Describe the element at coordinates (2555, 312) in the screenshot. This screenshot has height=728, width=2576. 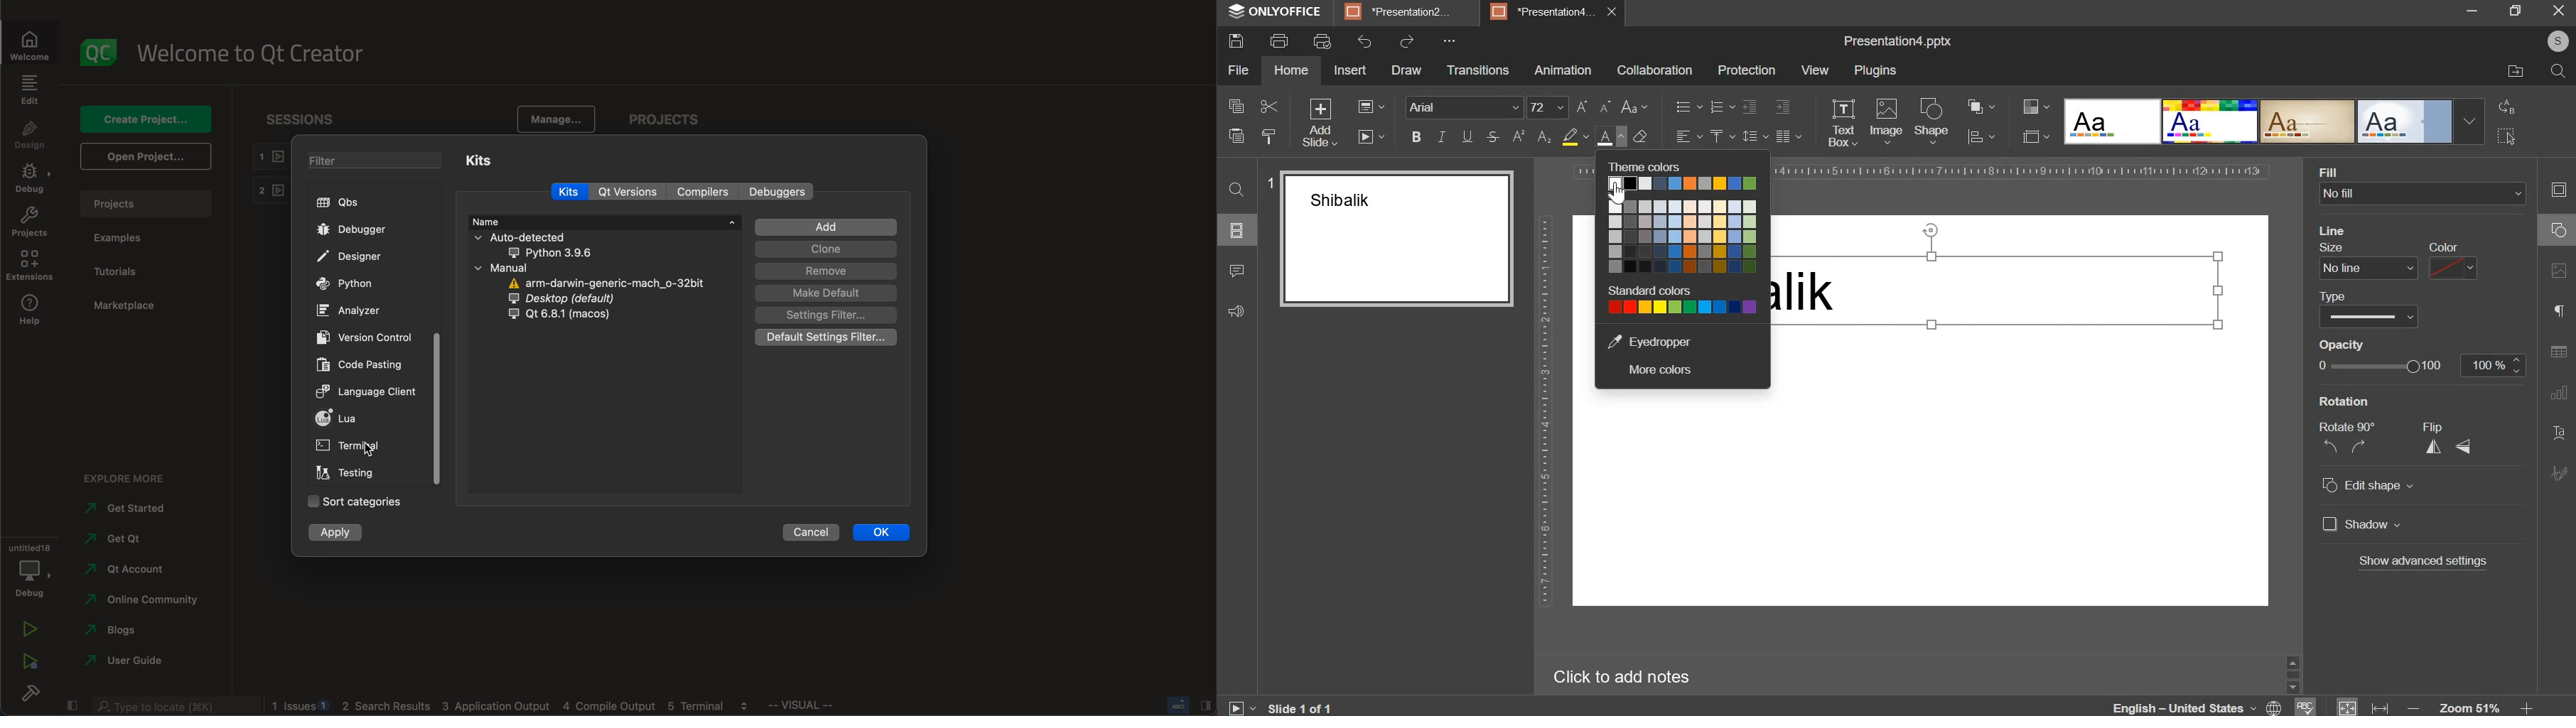
I see `paragraph` at that location.